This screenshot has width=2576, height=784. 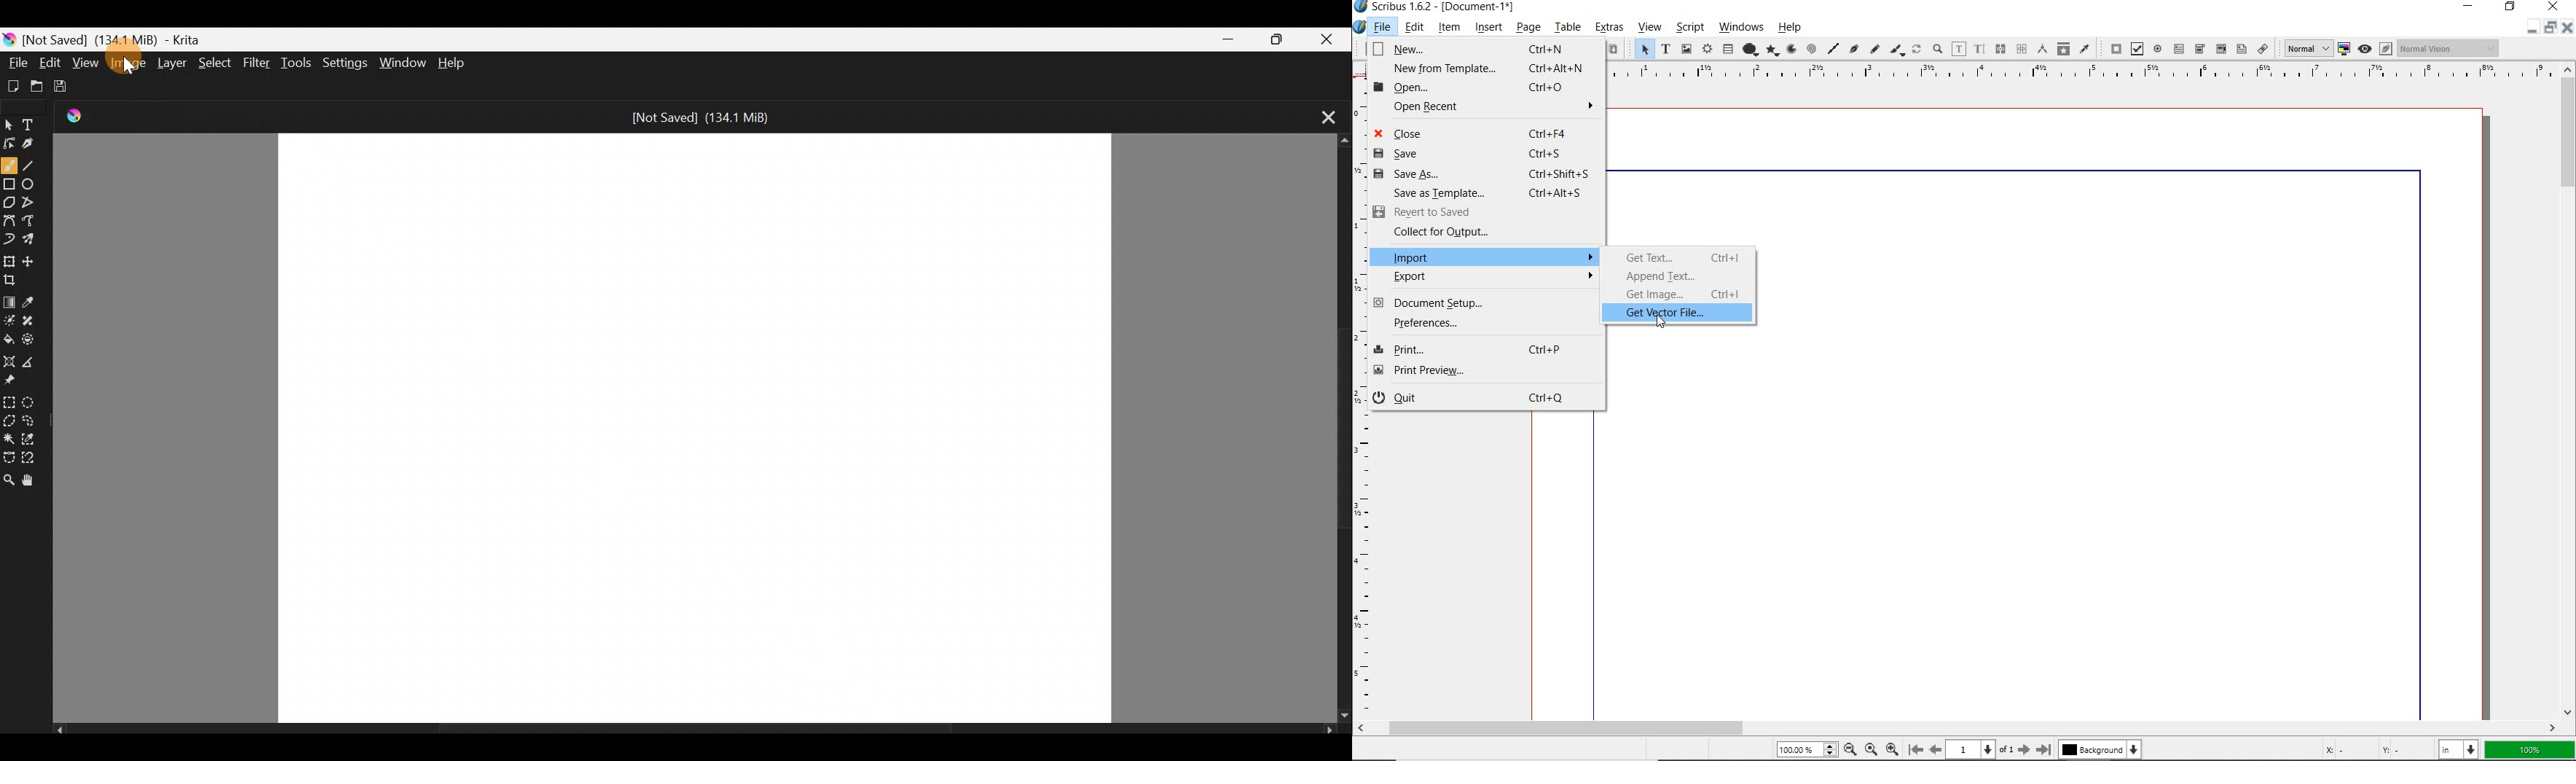 I want to click on pdf check box, so click(x=2137, y=49).